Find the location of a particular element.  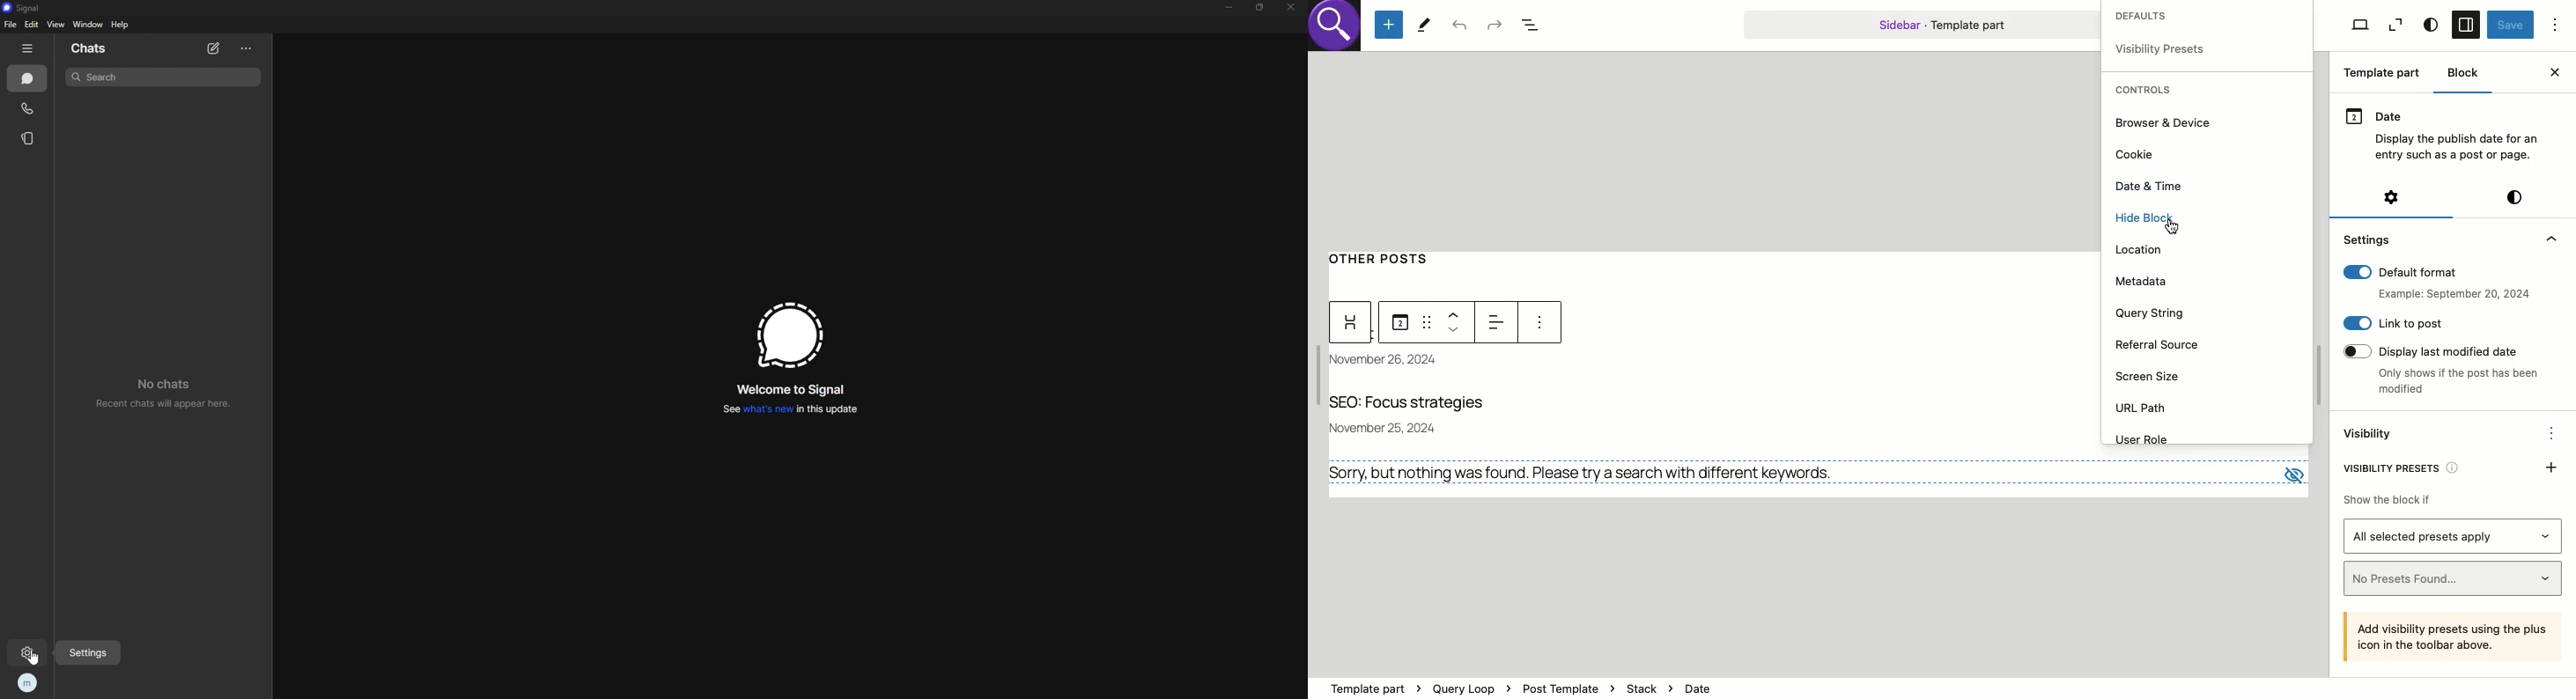

Visibility presets  is located at coordinates (2407, 466).